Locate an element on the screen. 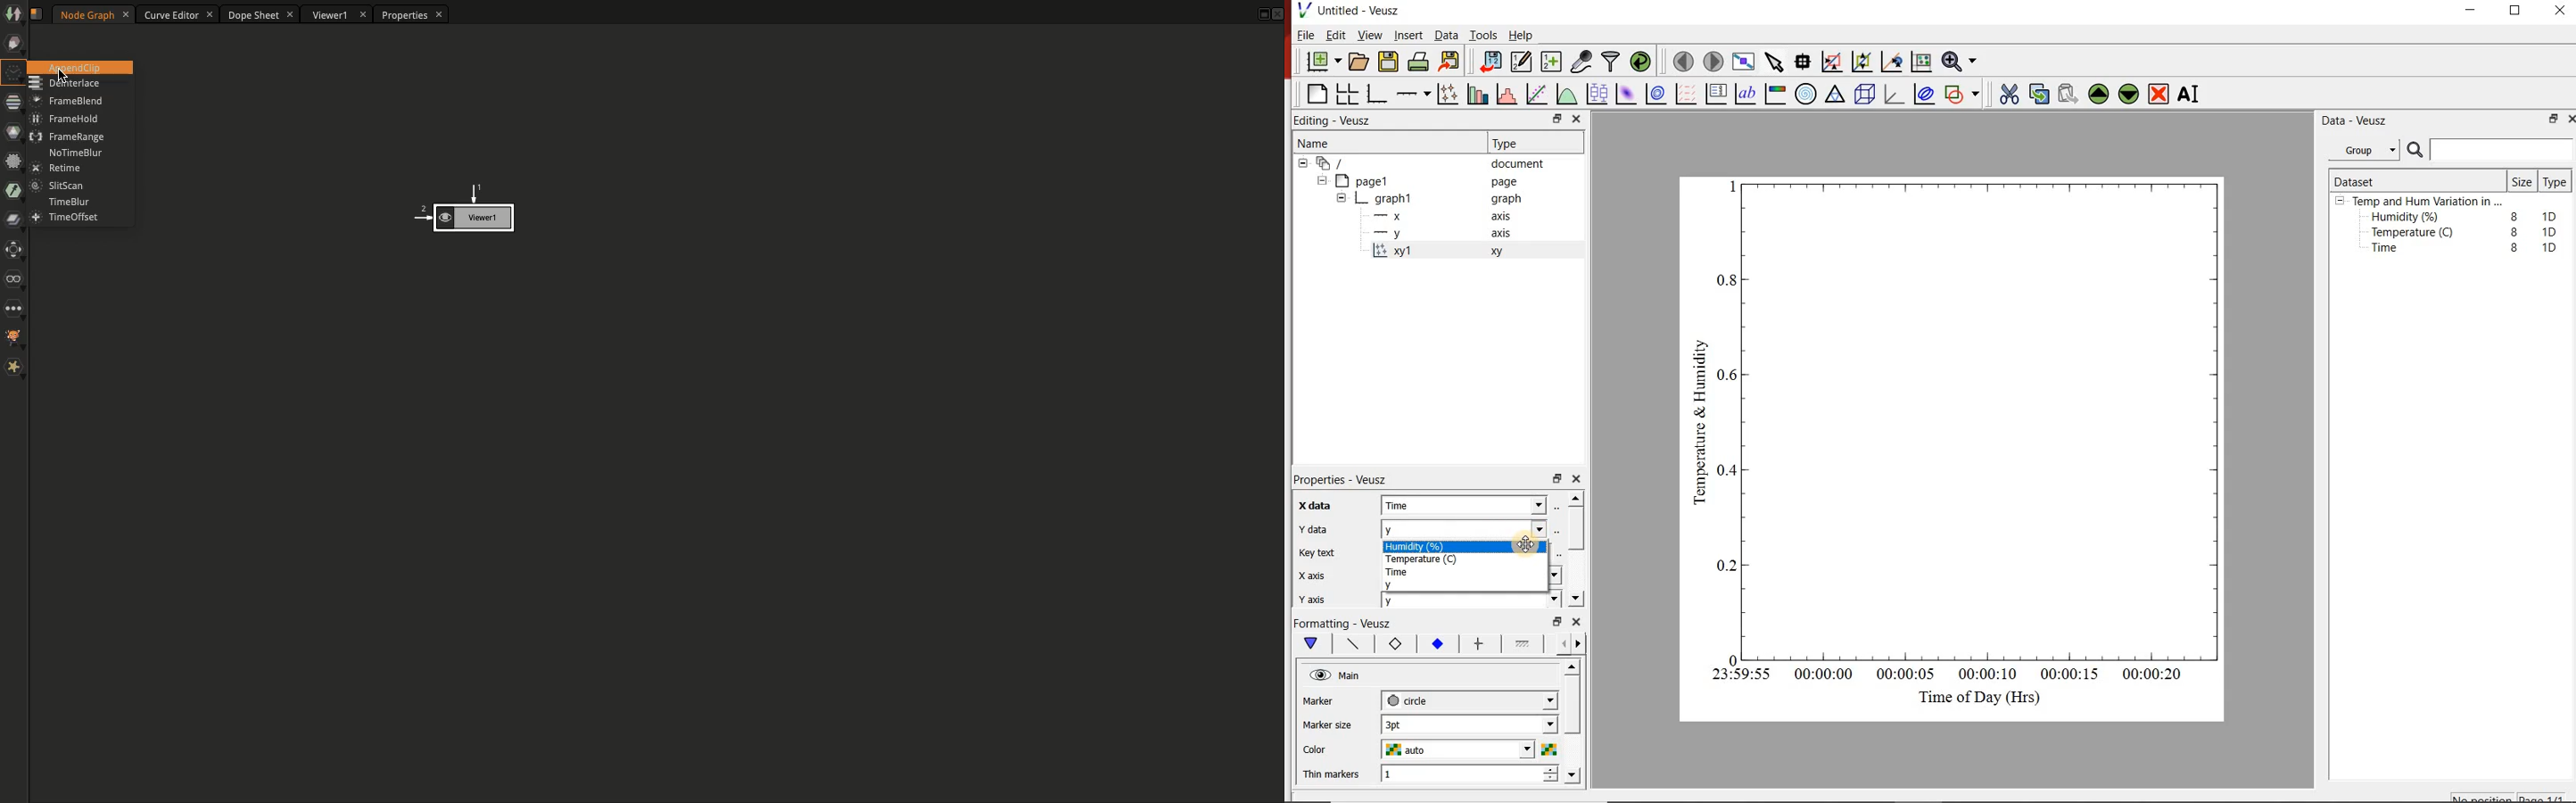 This screenshot has height=812, width=2576. close is located at coordinates (2561, 11).